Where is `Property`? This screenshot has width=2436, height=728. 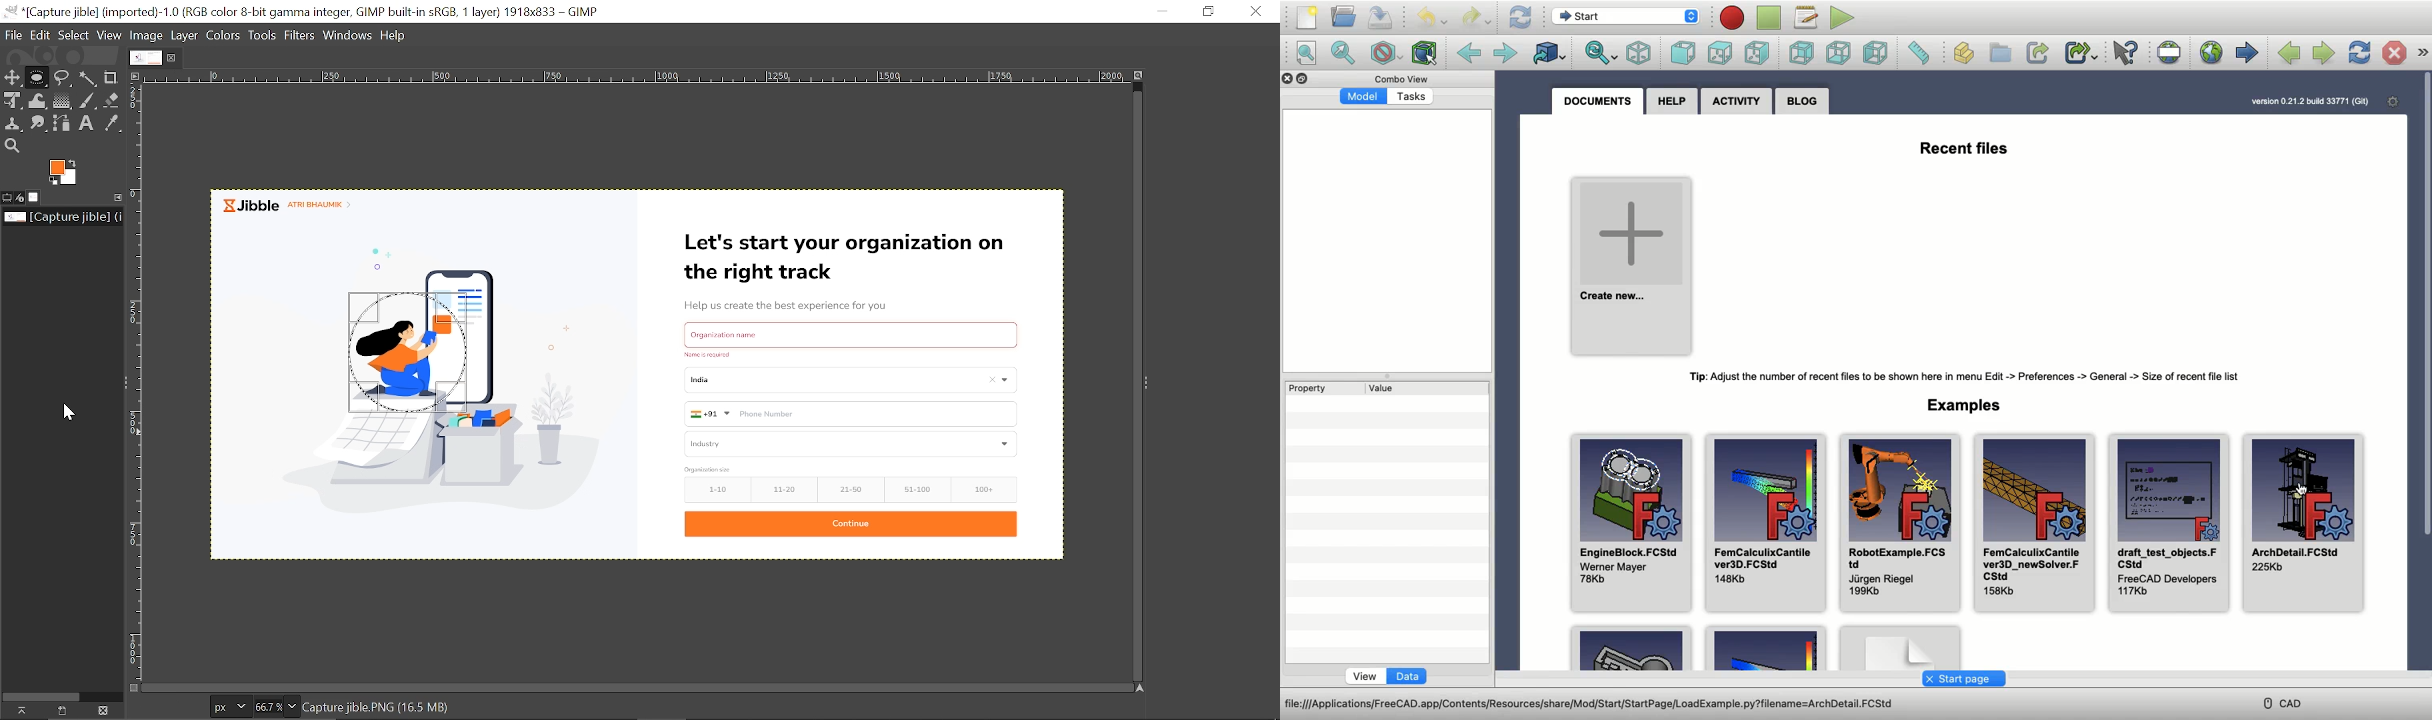
Property is located at coordinates (1306, 389).